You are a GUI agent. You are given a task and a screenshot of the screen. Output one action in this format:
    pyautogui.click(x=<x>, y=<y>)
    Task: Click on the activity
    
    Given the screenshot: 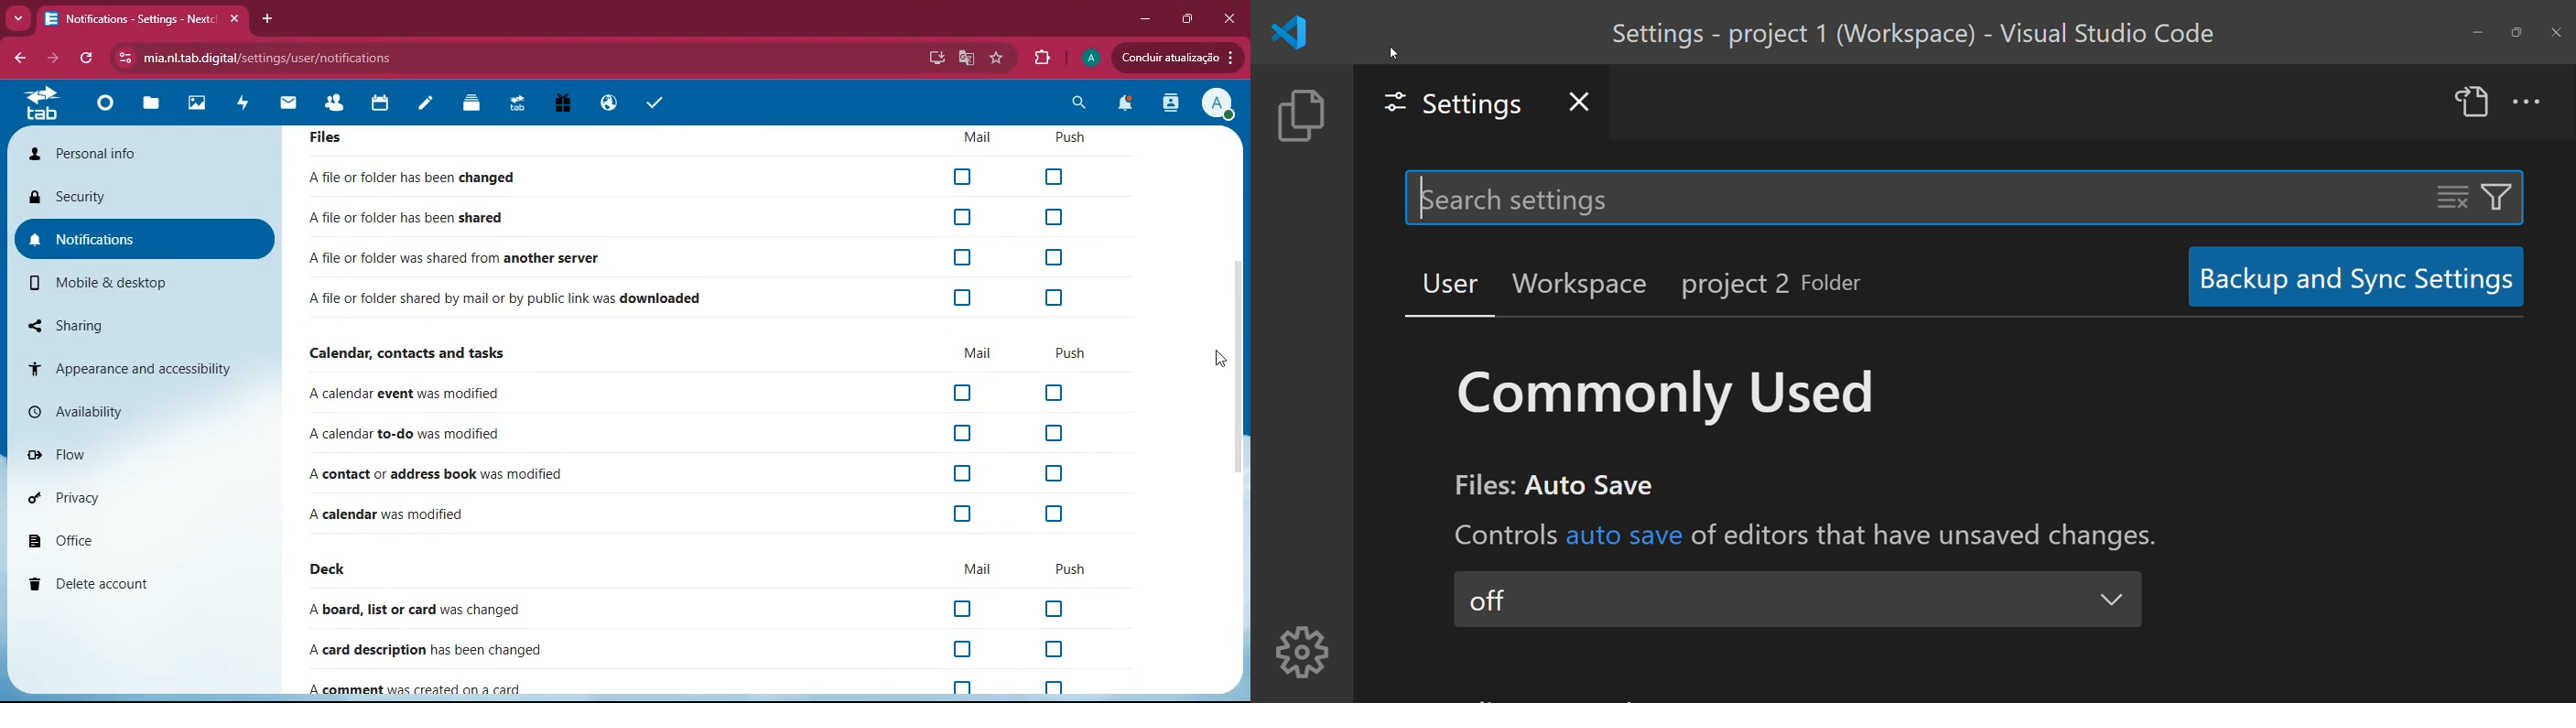 What is the action you would take?
    pyautogui.click(x=1173, y=104)
    